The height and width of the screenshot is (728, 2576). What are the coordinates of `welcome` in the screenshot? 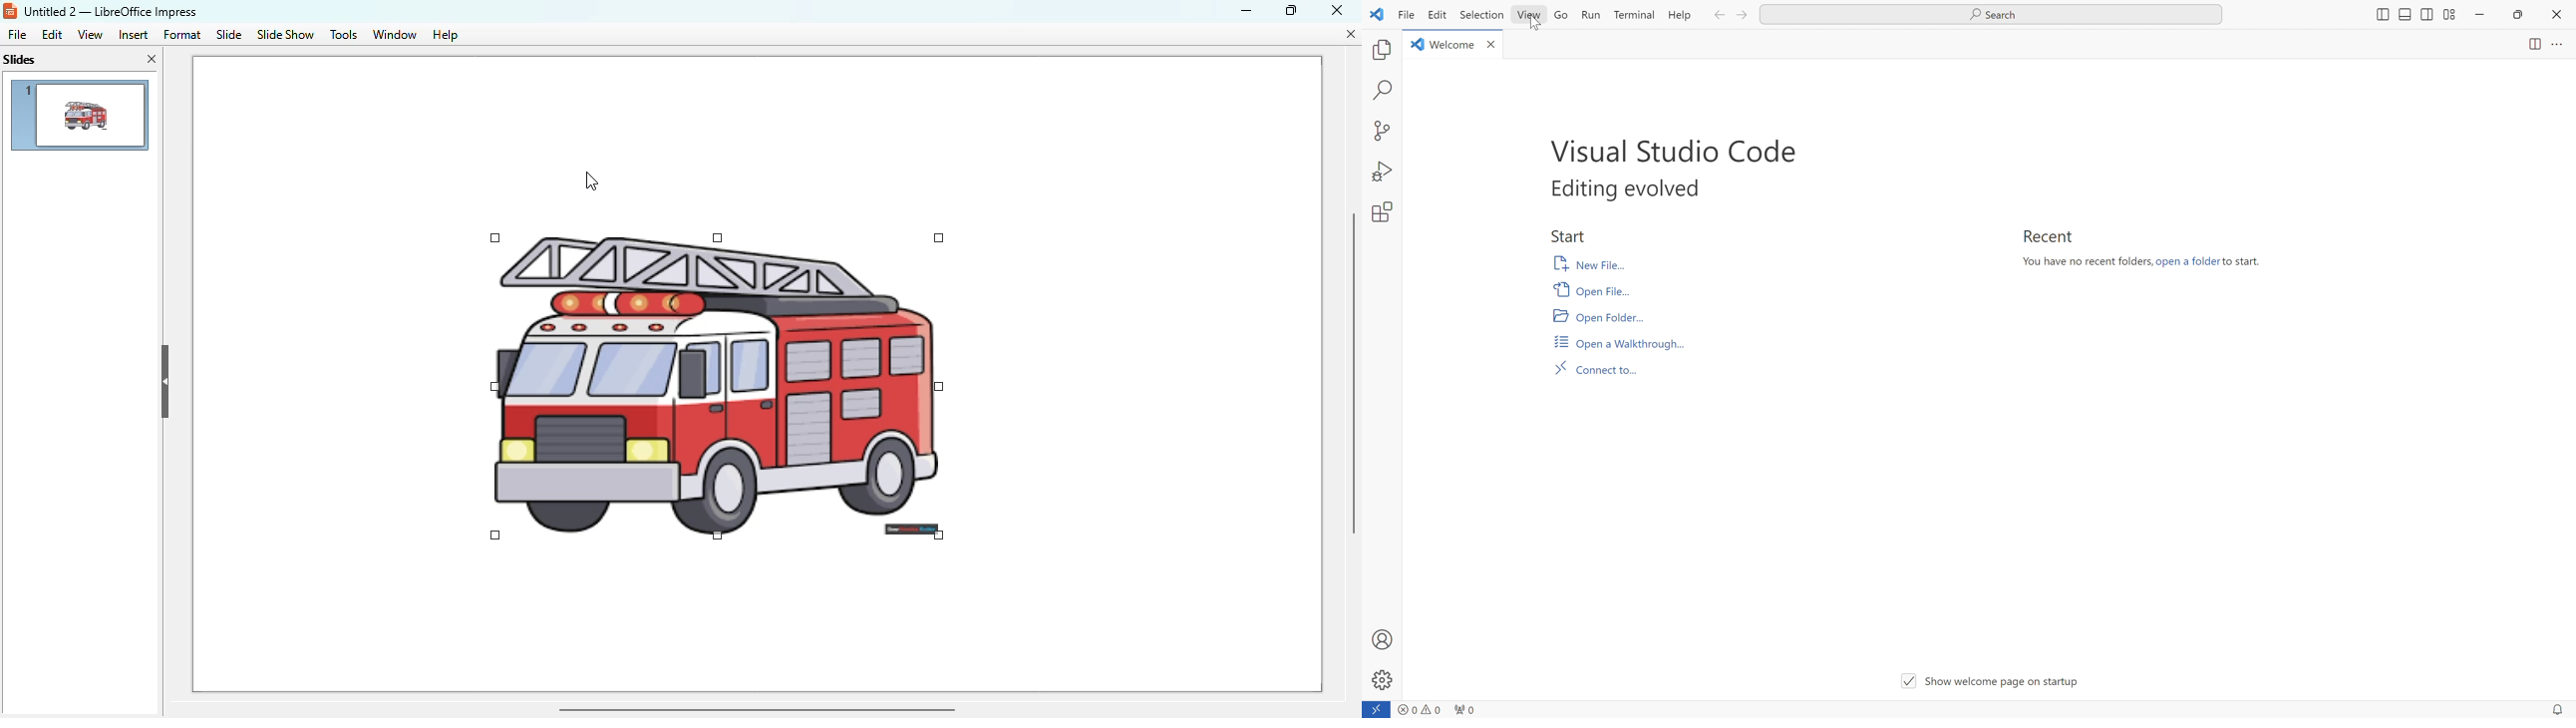 It's located at (1454, 45).